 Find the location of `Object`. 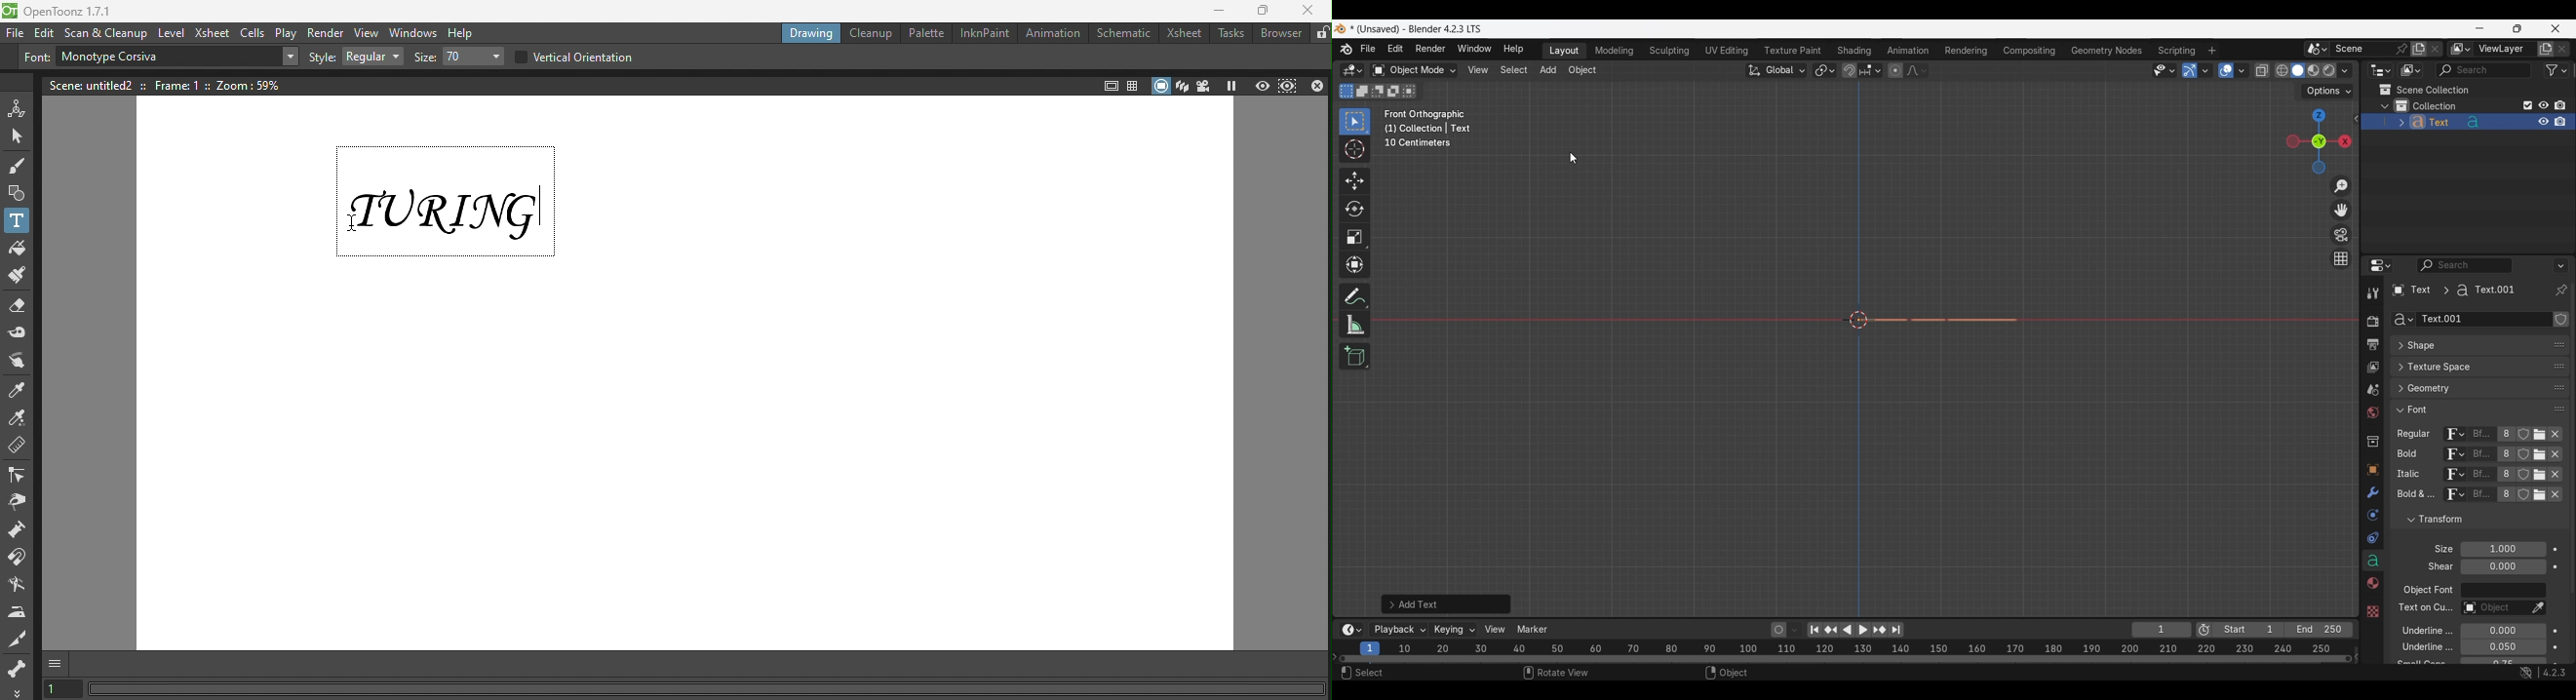

Object is located at coordinates (2372, 470).